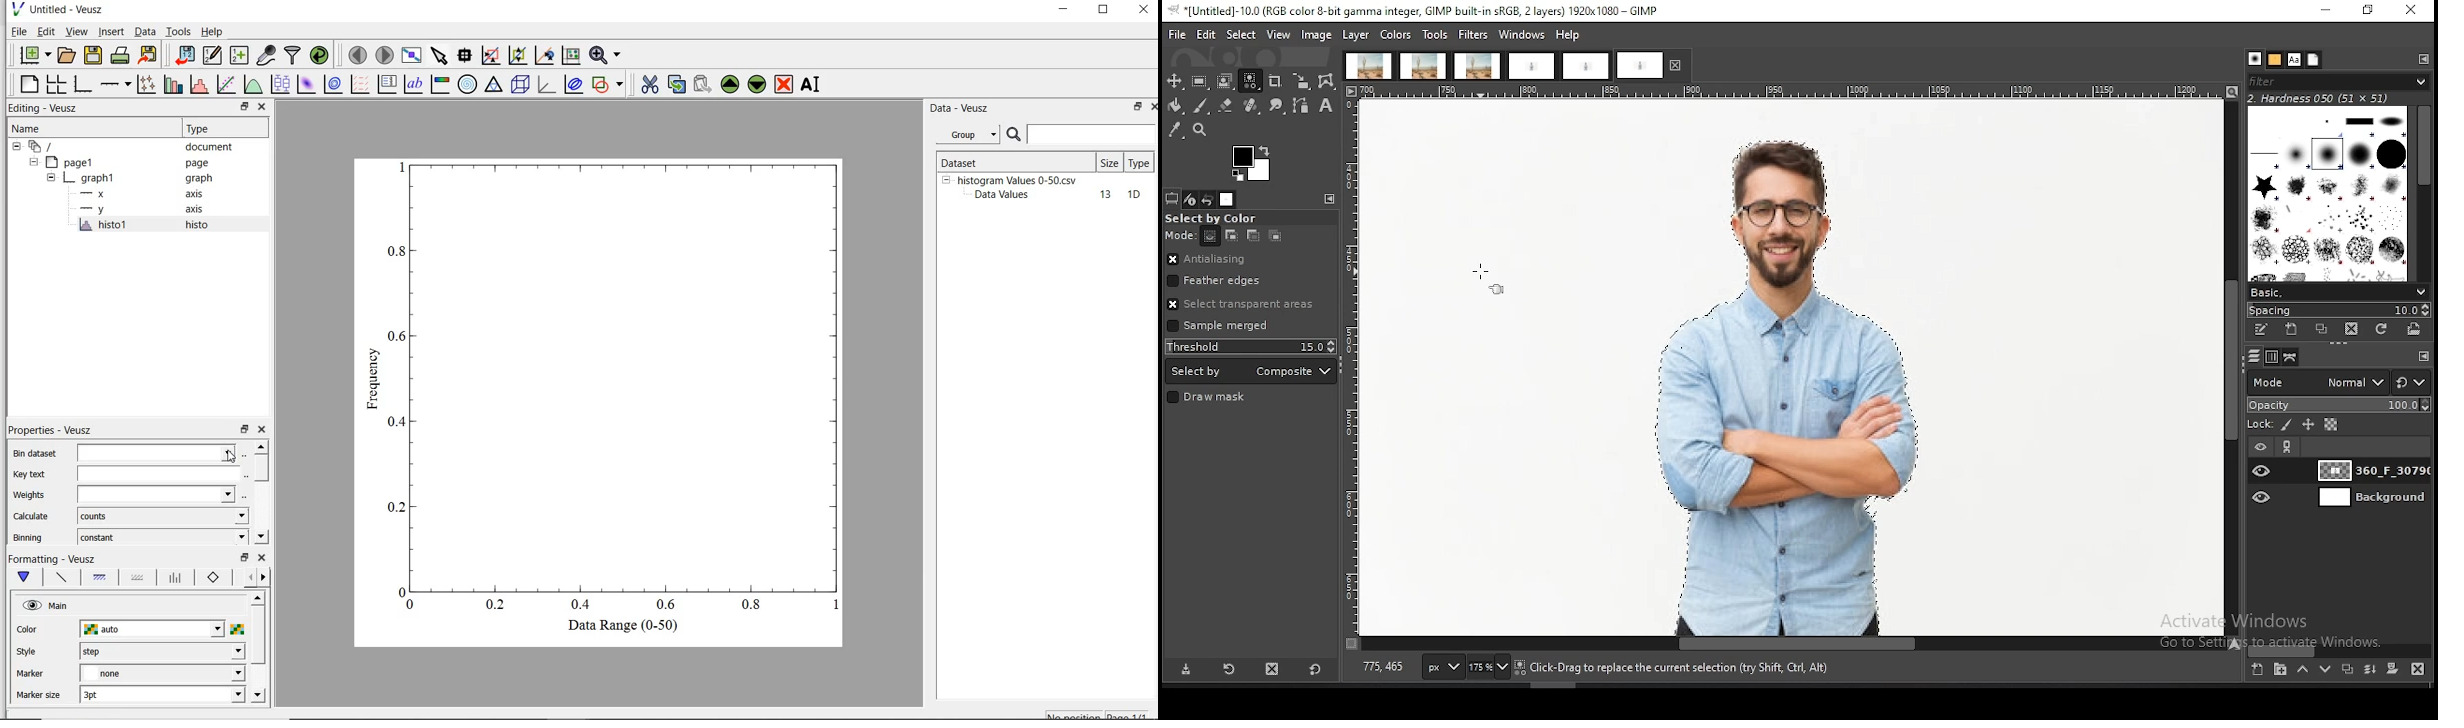 The image size is (2464, 728). I want to click on Graph, so click(615, 383).